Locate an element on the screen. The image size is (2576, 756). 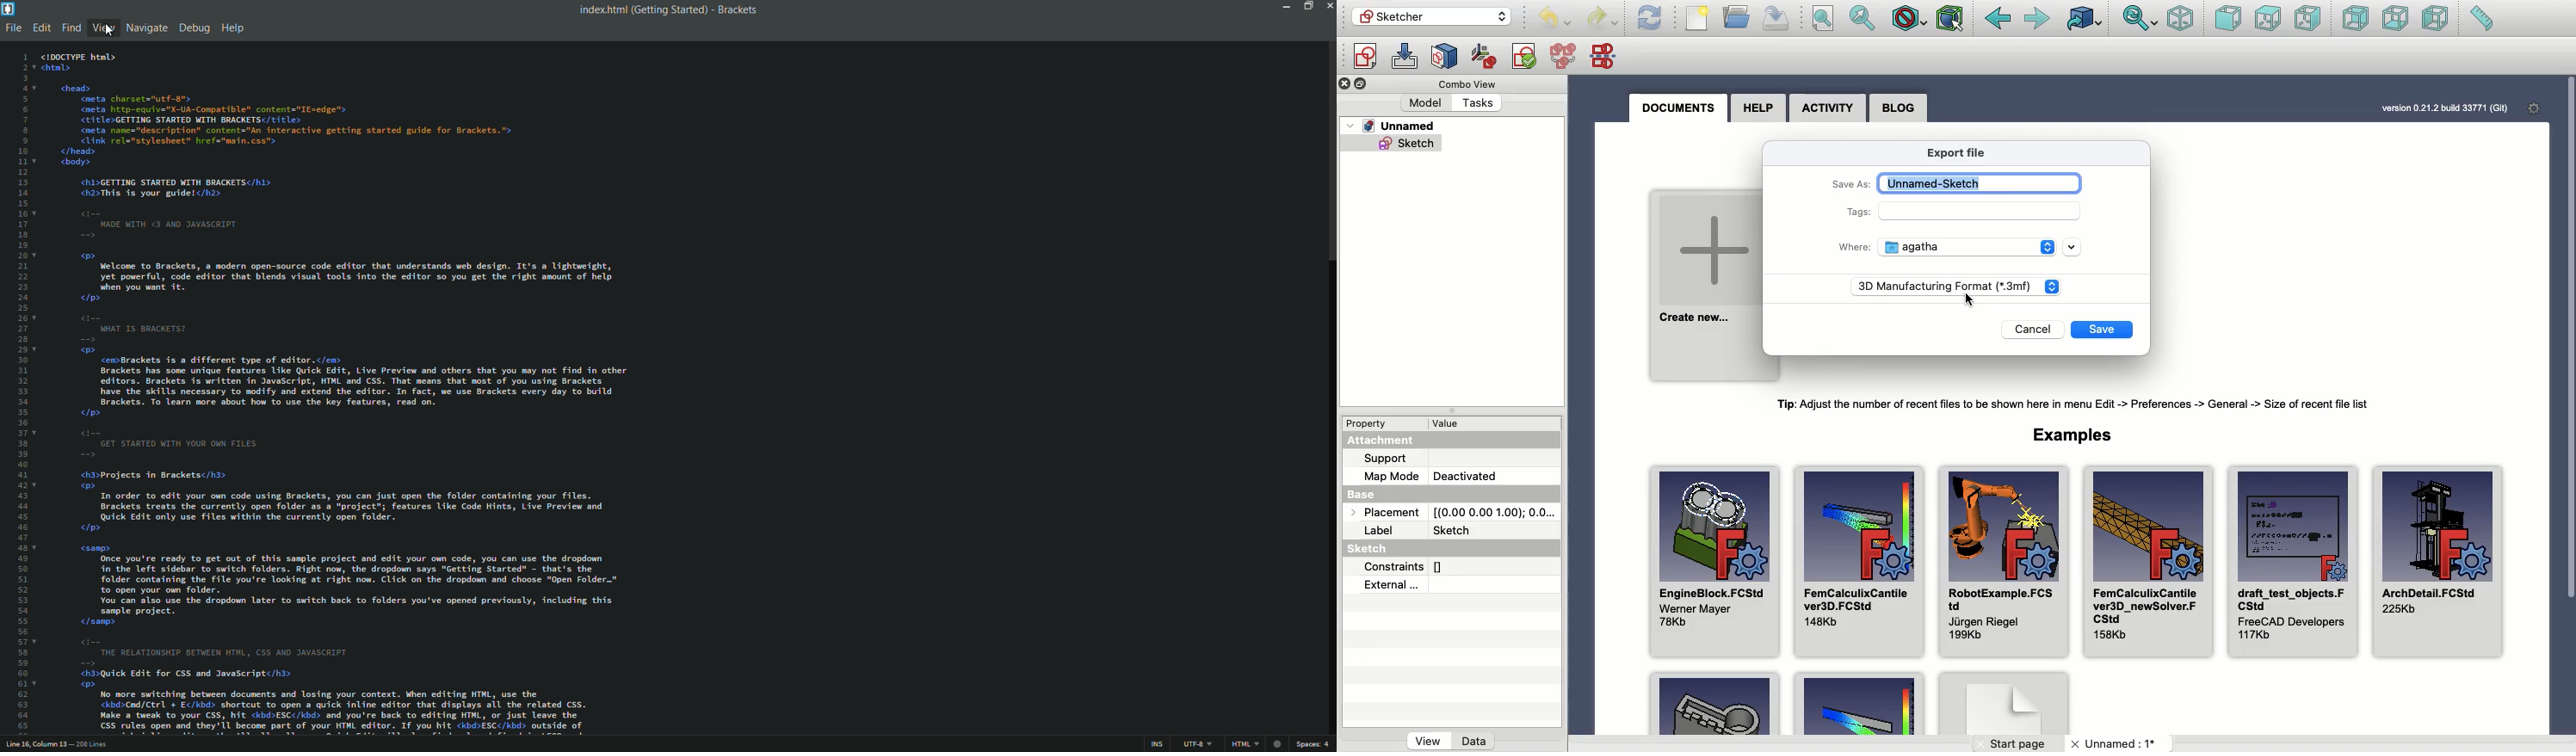
Top is located at coordinates (2267, 18).